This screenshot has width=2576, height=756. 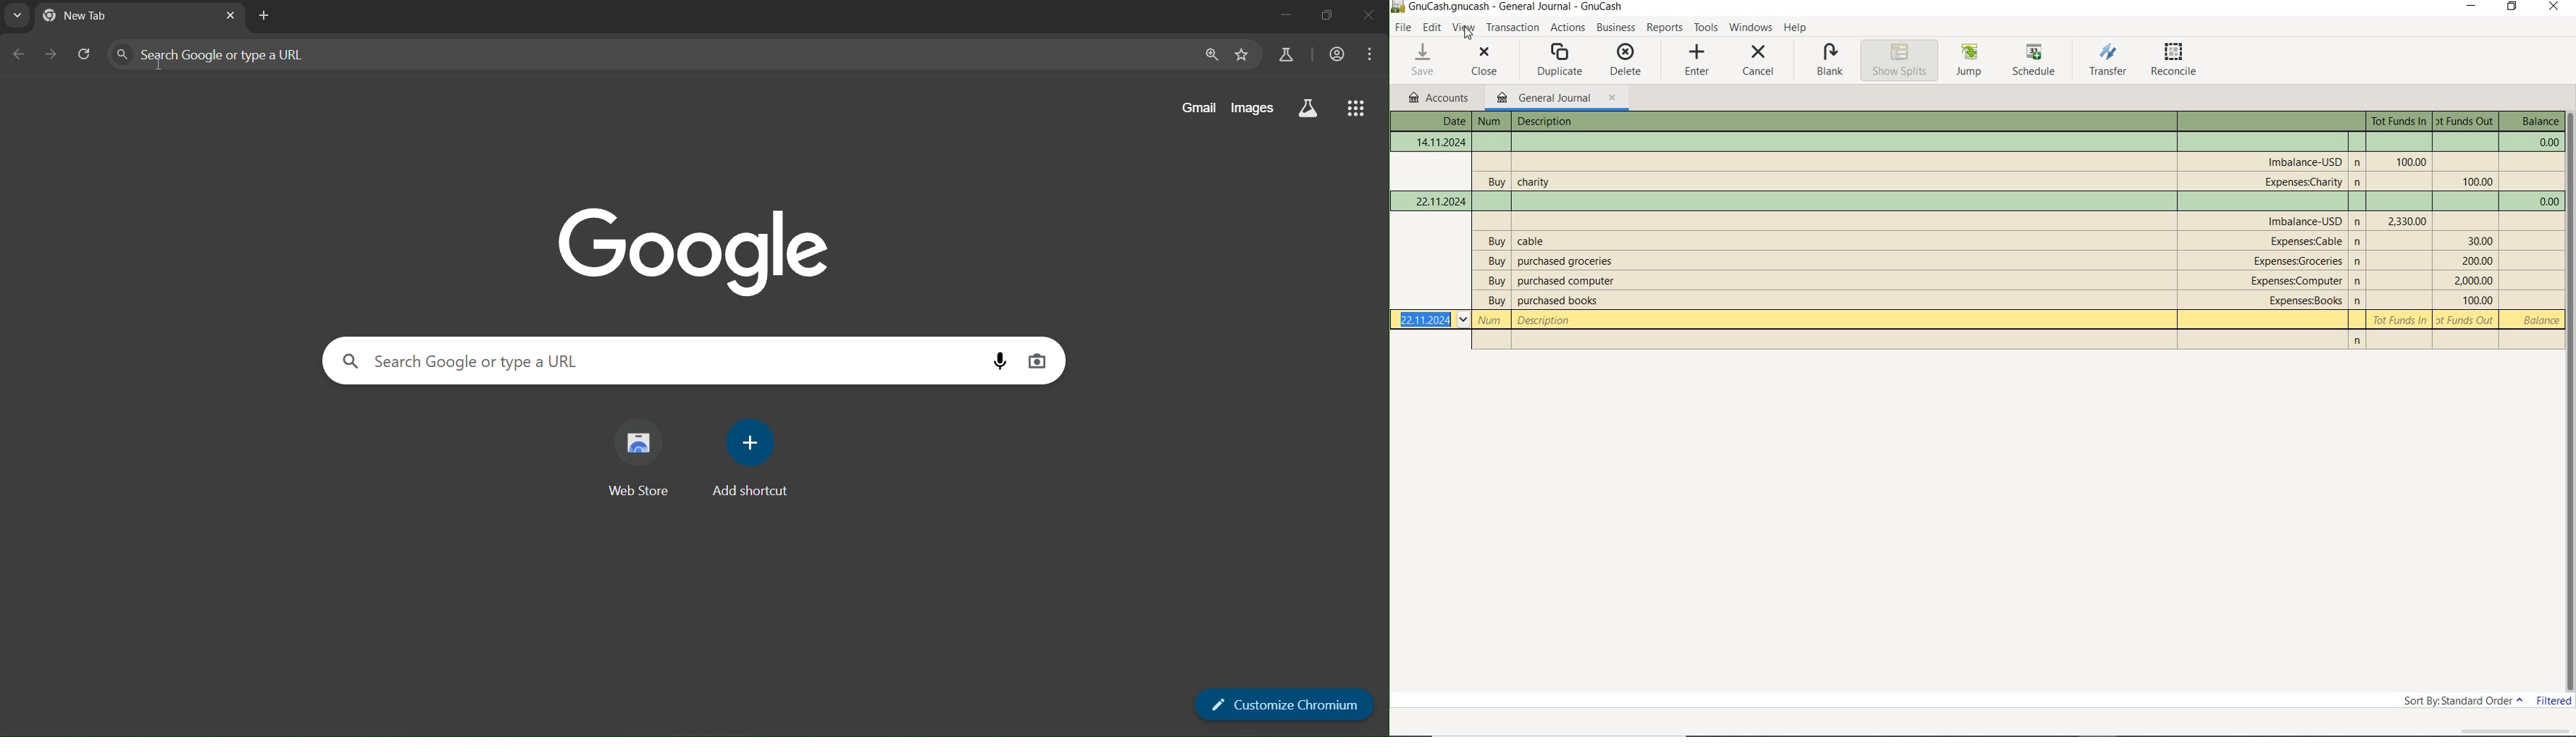 I want to click on menu, so click(x=1372, y=54).